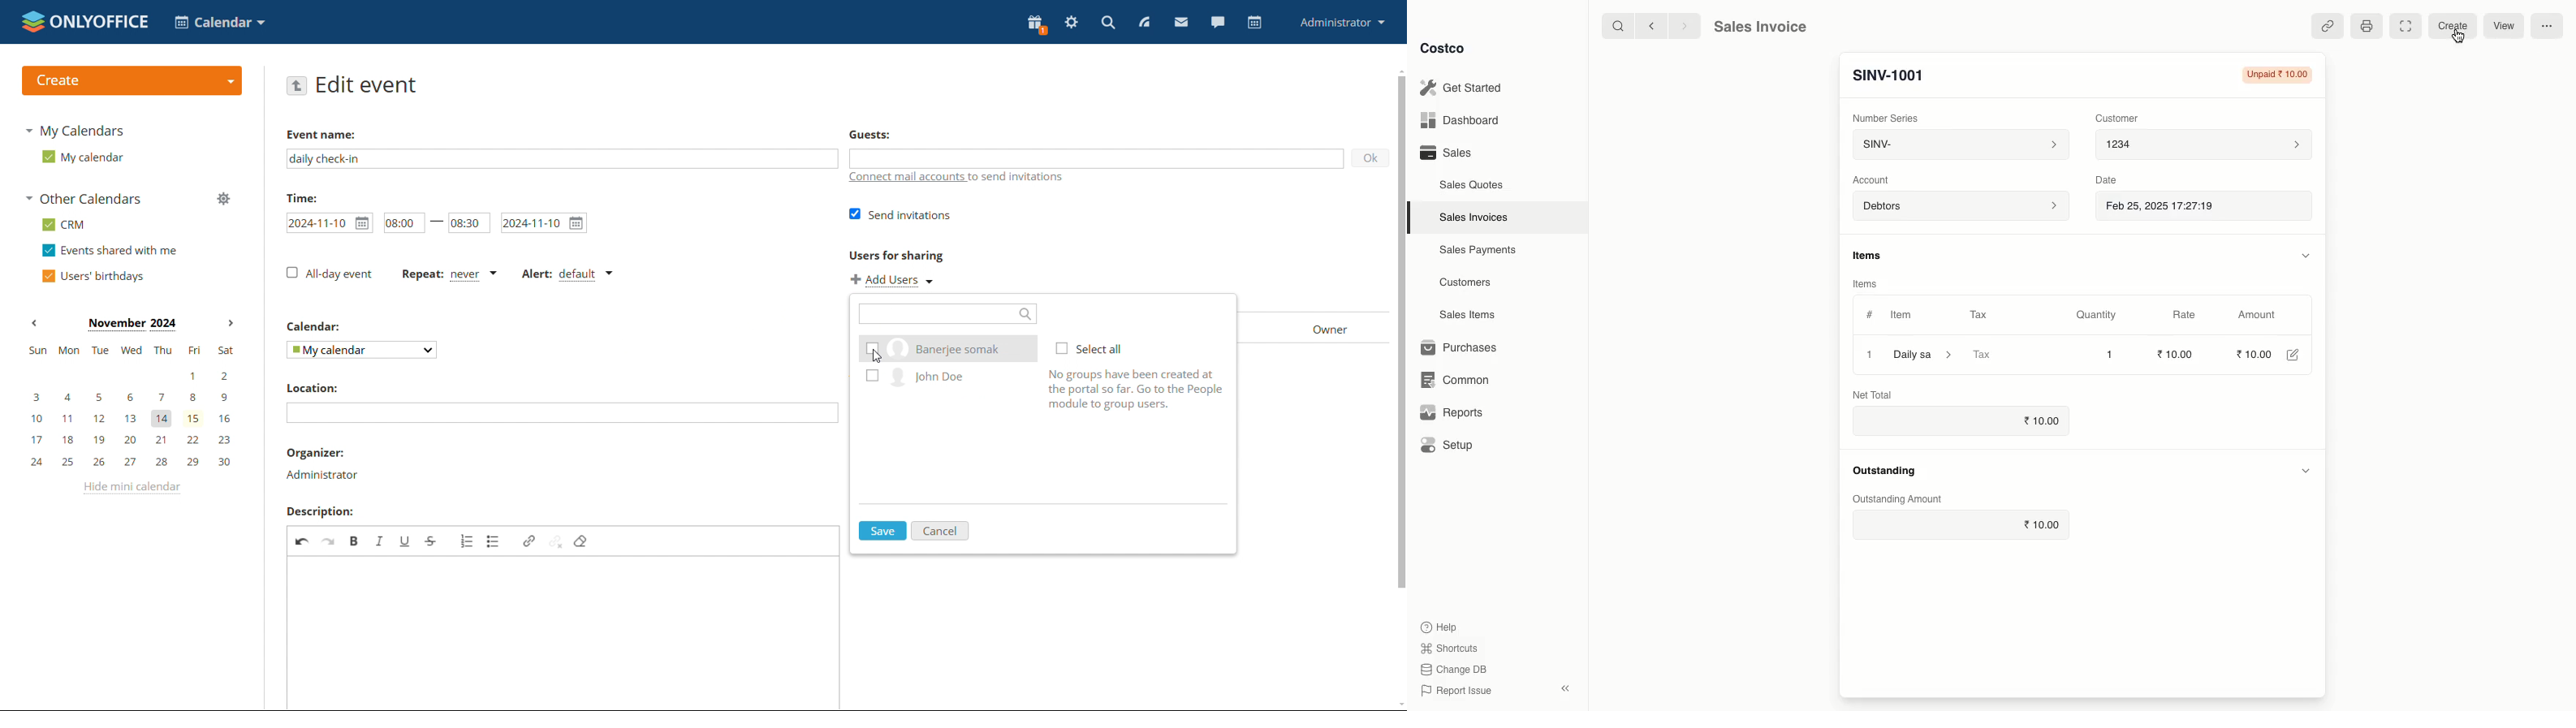 This screenshot has width=2576, height=728. Describe the element at coordinates (469, 221) in the screenshot. I see `end time` at that location.